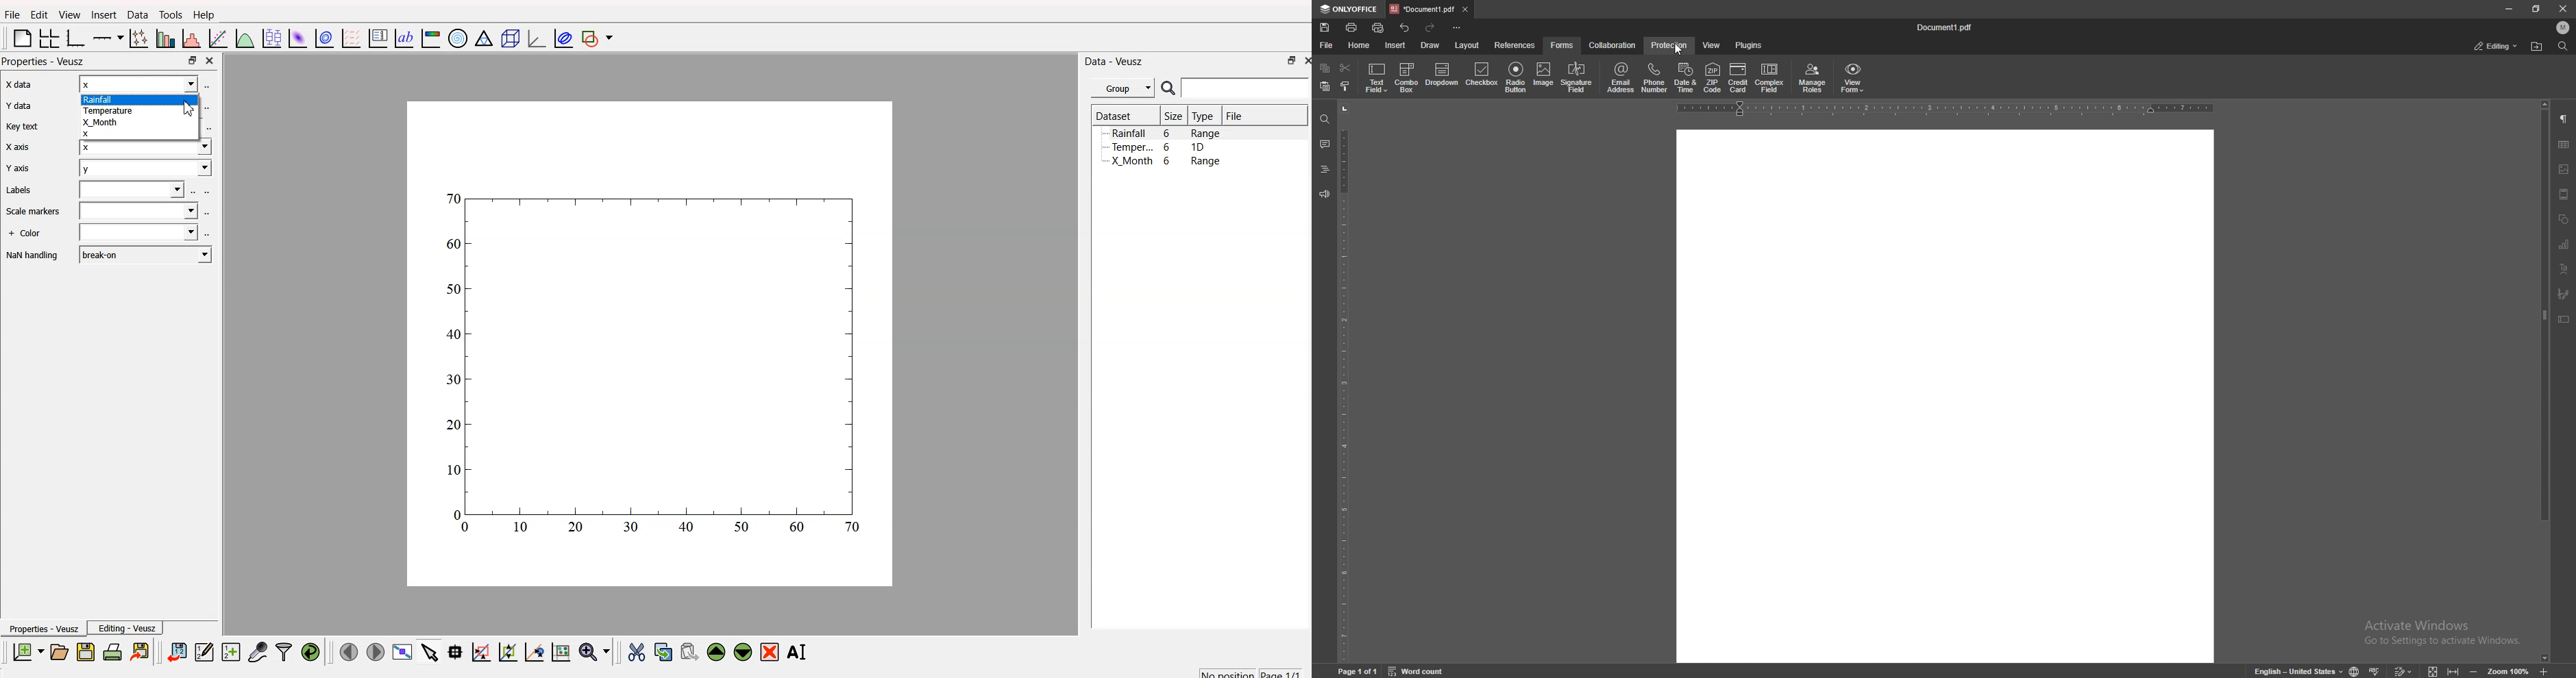 This screenshot has height=700, width=2576. What do you see at coordinates (12, 16) in the screenshot?
I see `Flle` at bounding box center [12, 16].